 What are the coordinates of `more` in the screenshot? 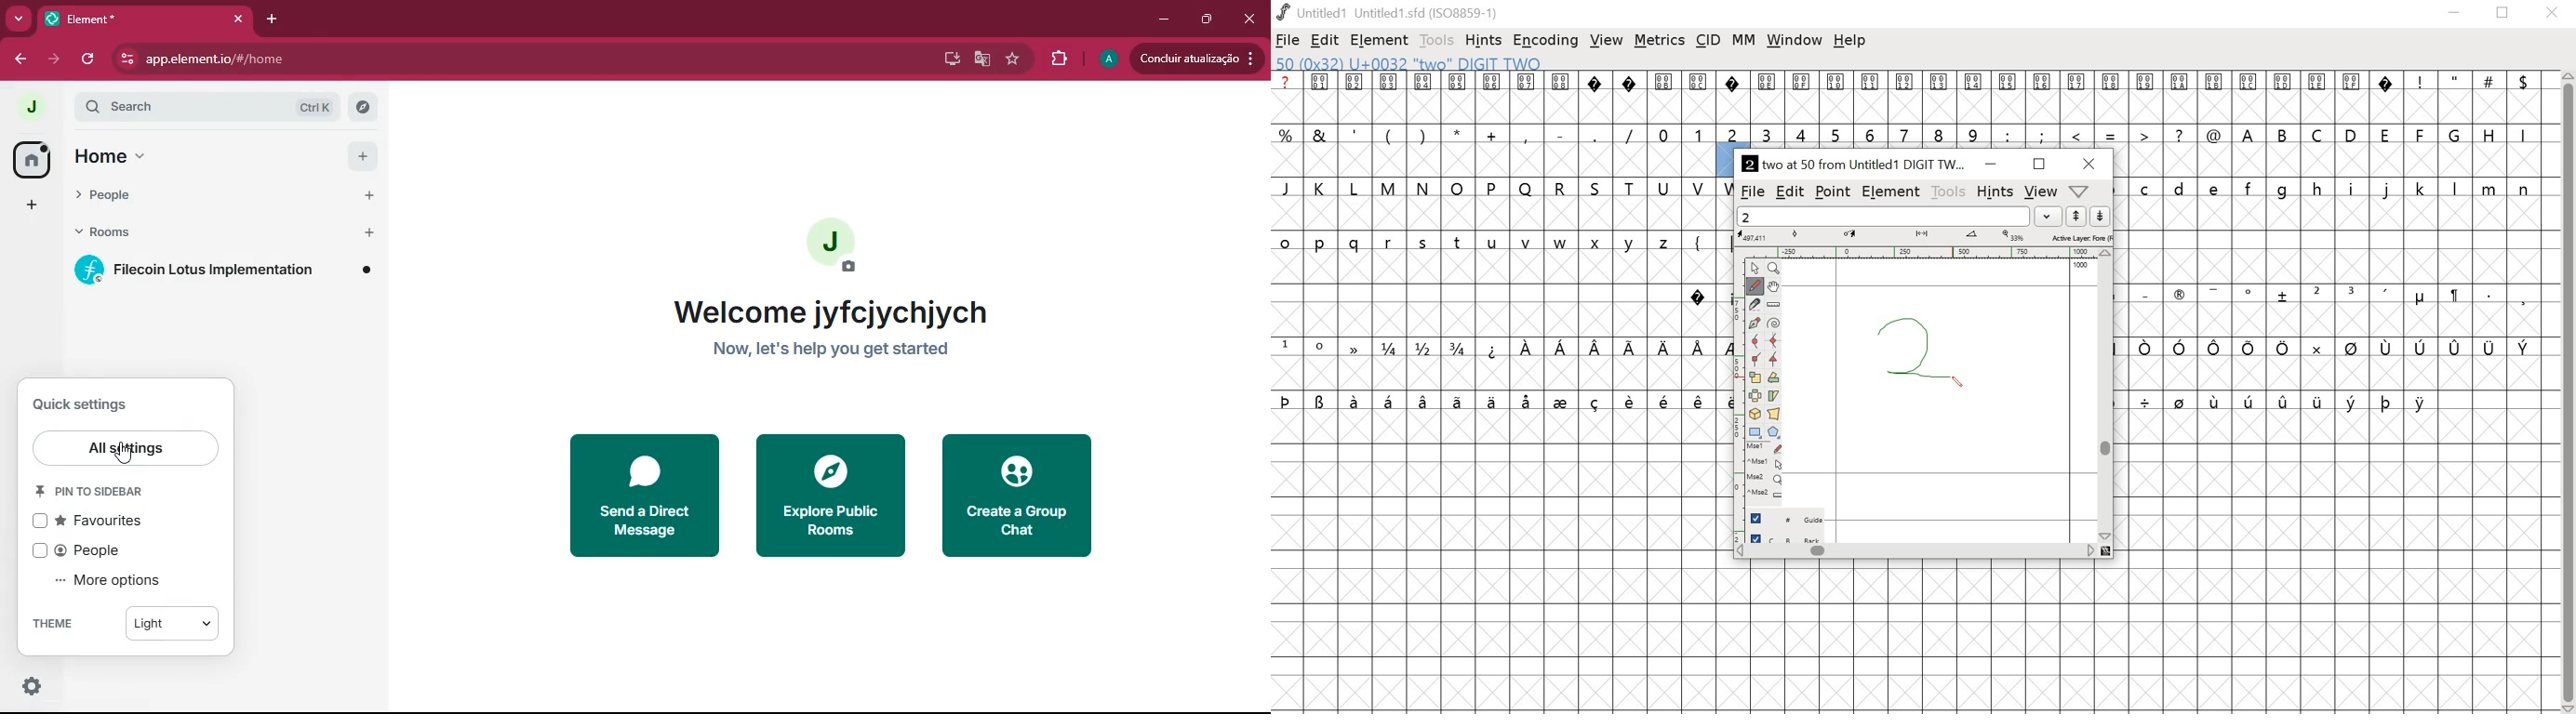 It's located at (19, 19).